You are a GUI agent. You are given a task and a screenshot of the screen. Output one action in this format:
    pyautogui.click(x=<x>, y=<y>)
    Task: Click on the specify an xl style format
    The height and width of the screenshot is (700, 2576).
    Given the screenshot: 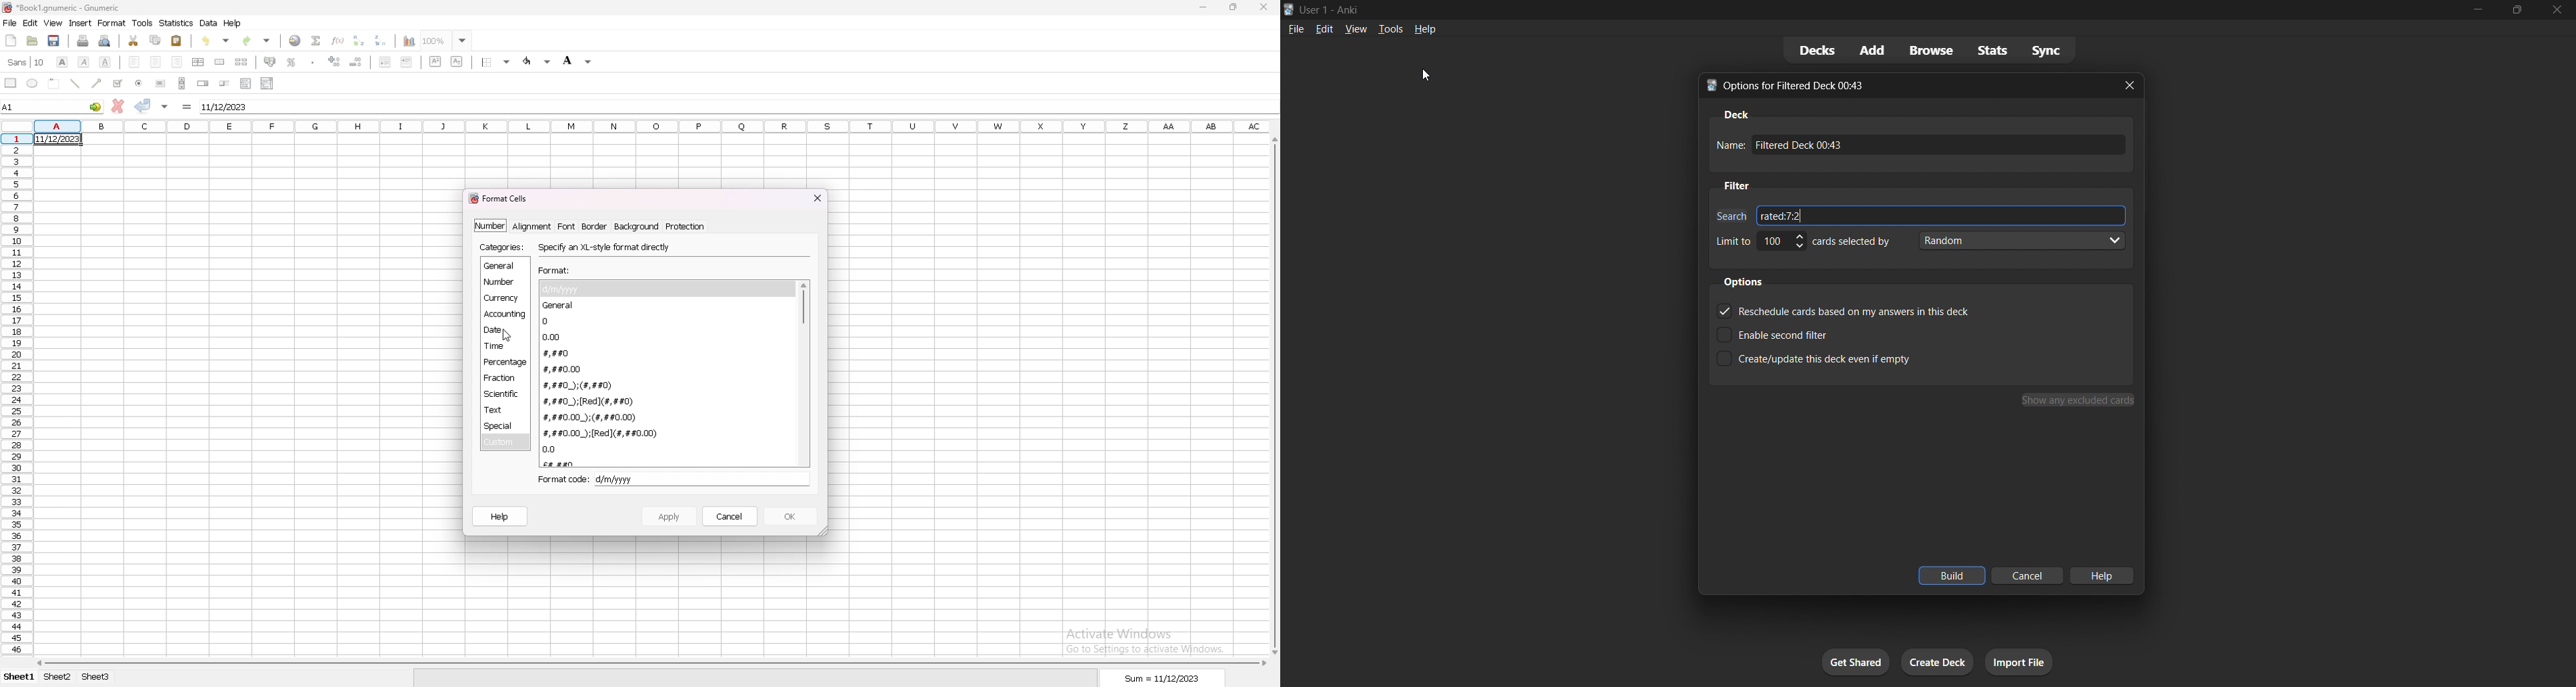 What is the action you would take?
    pyautogui.click(x=608, y=248)
    